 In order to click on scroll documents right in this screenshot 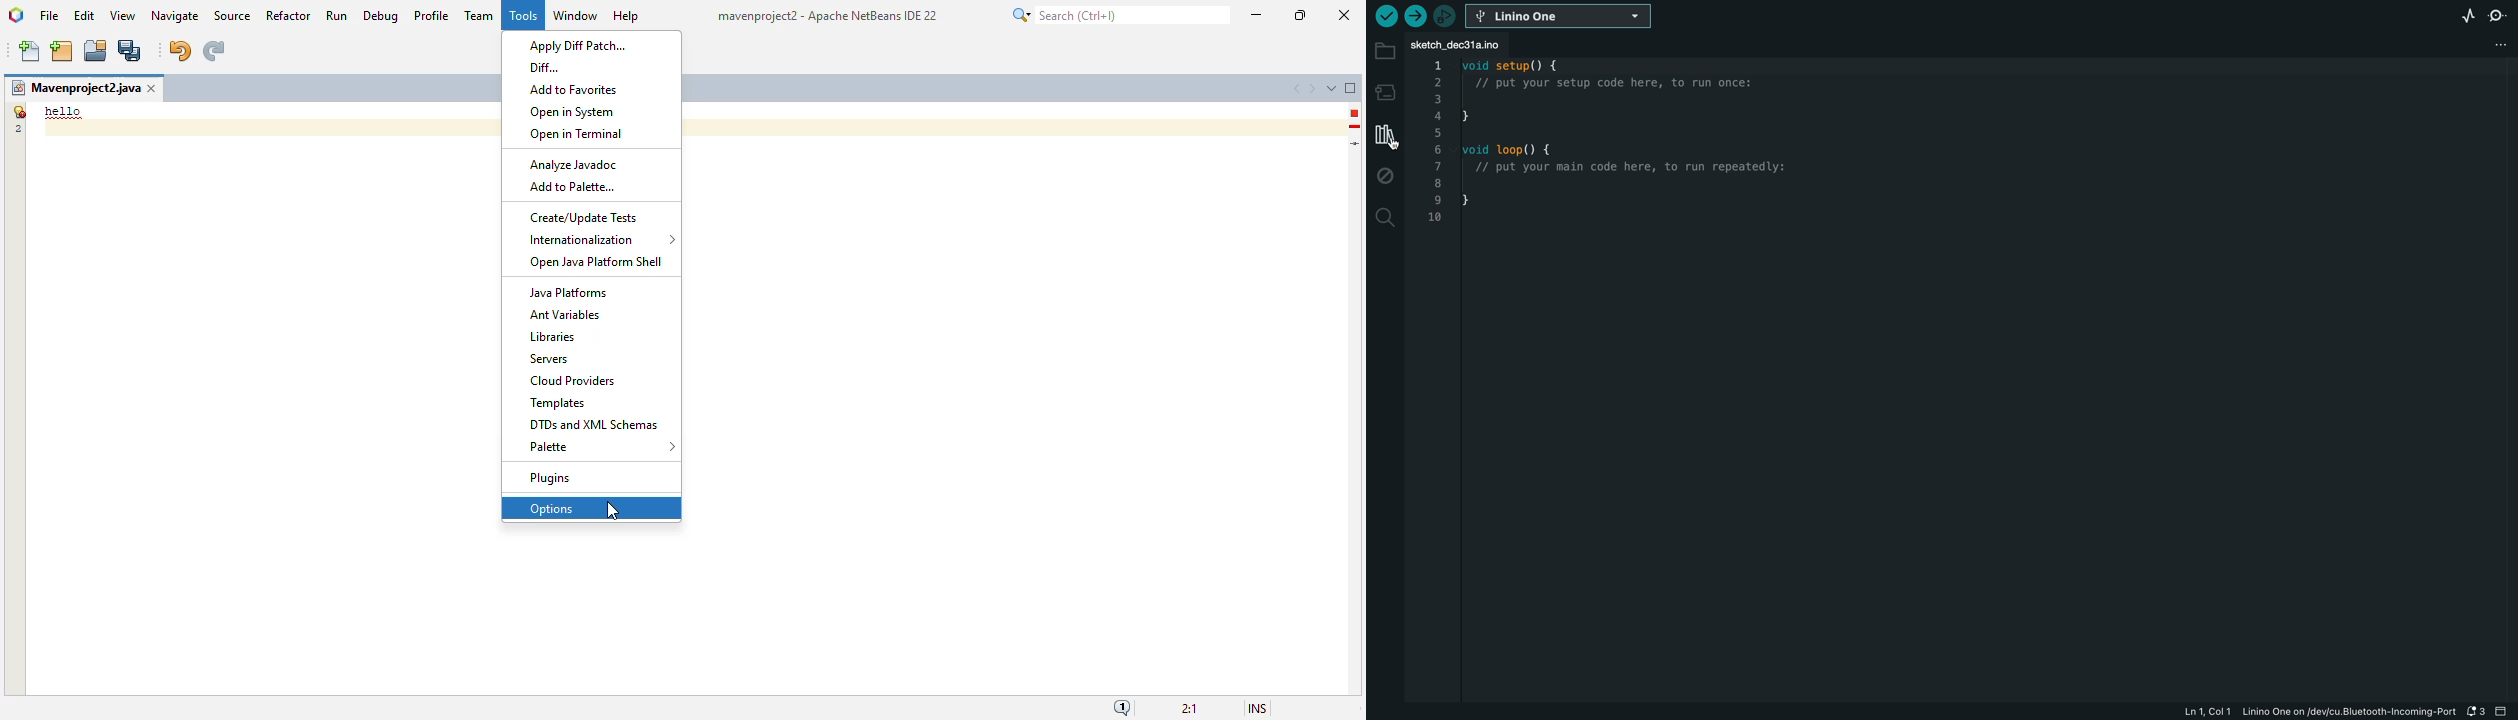, I will do `click(1311, 89)`.